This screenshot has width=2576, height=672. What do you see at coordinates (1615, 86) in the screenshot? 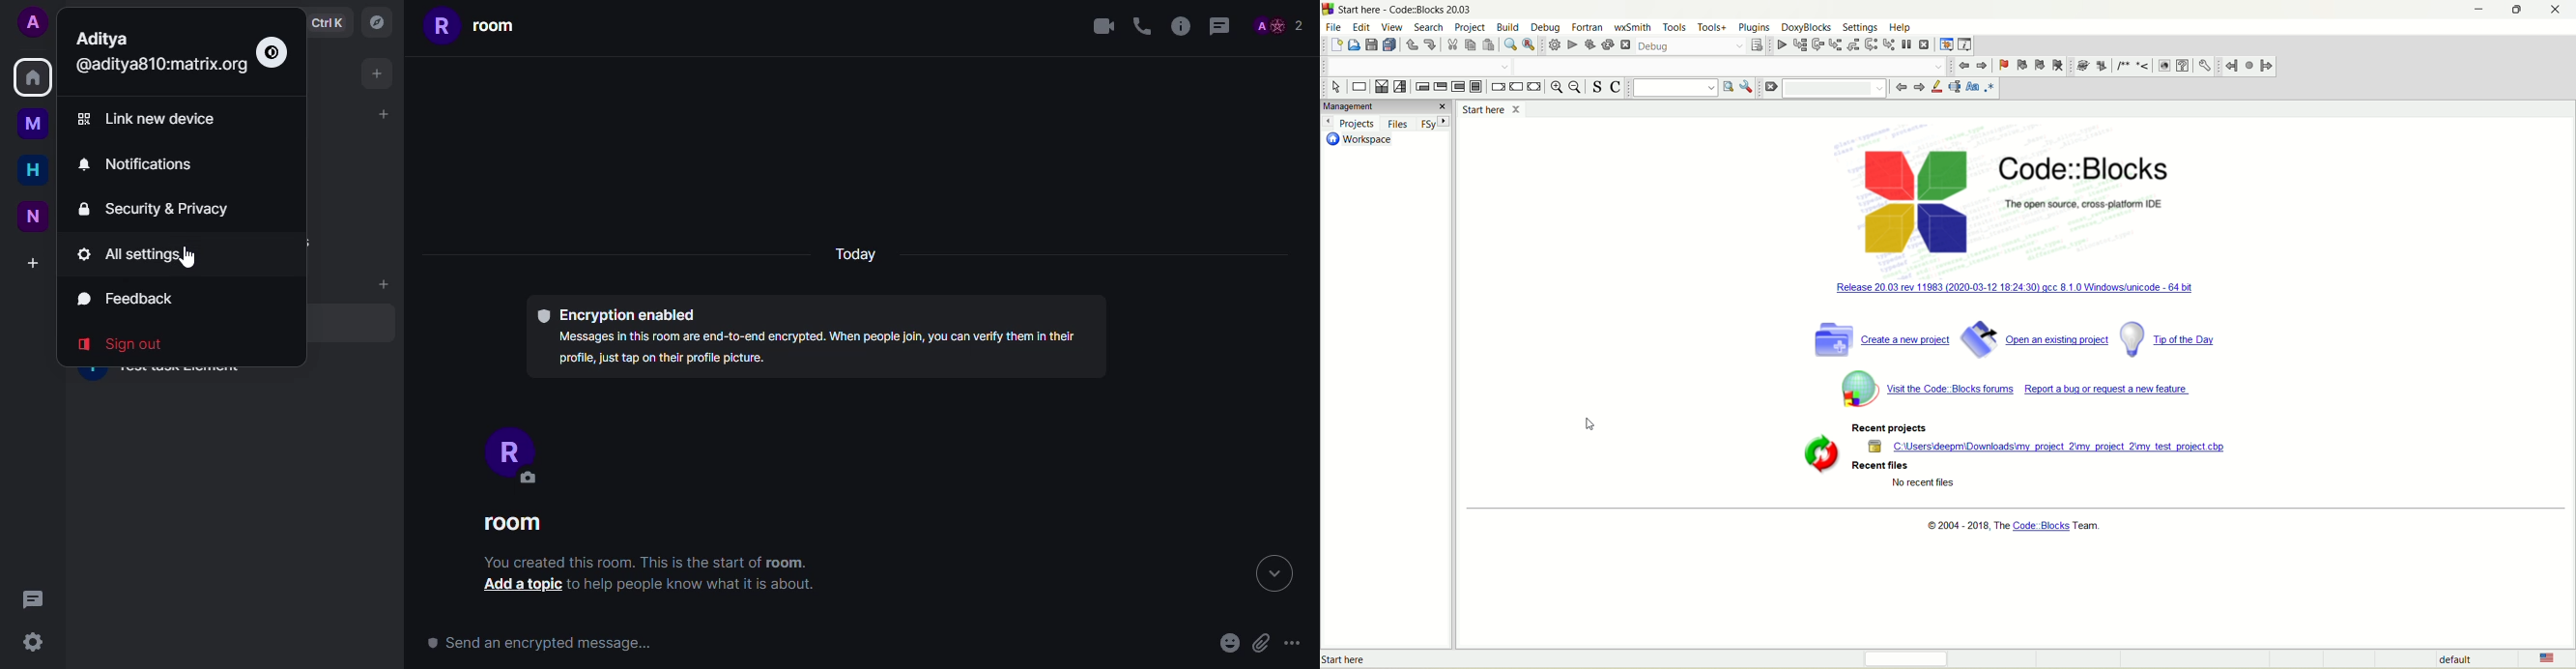
I see `toggle comment` at bounding box center [1615, 86].